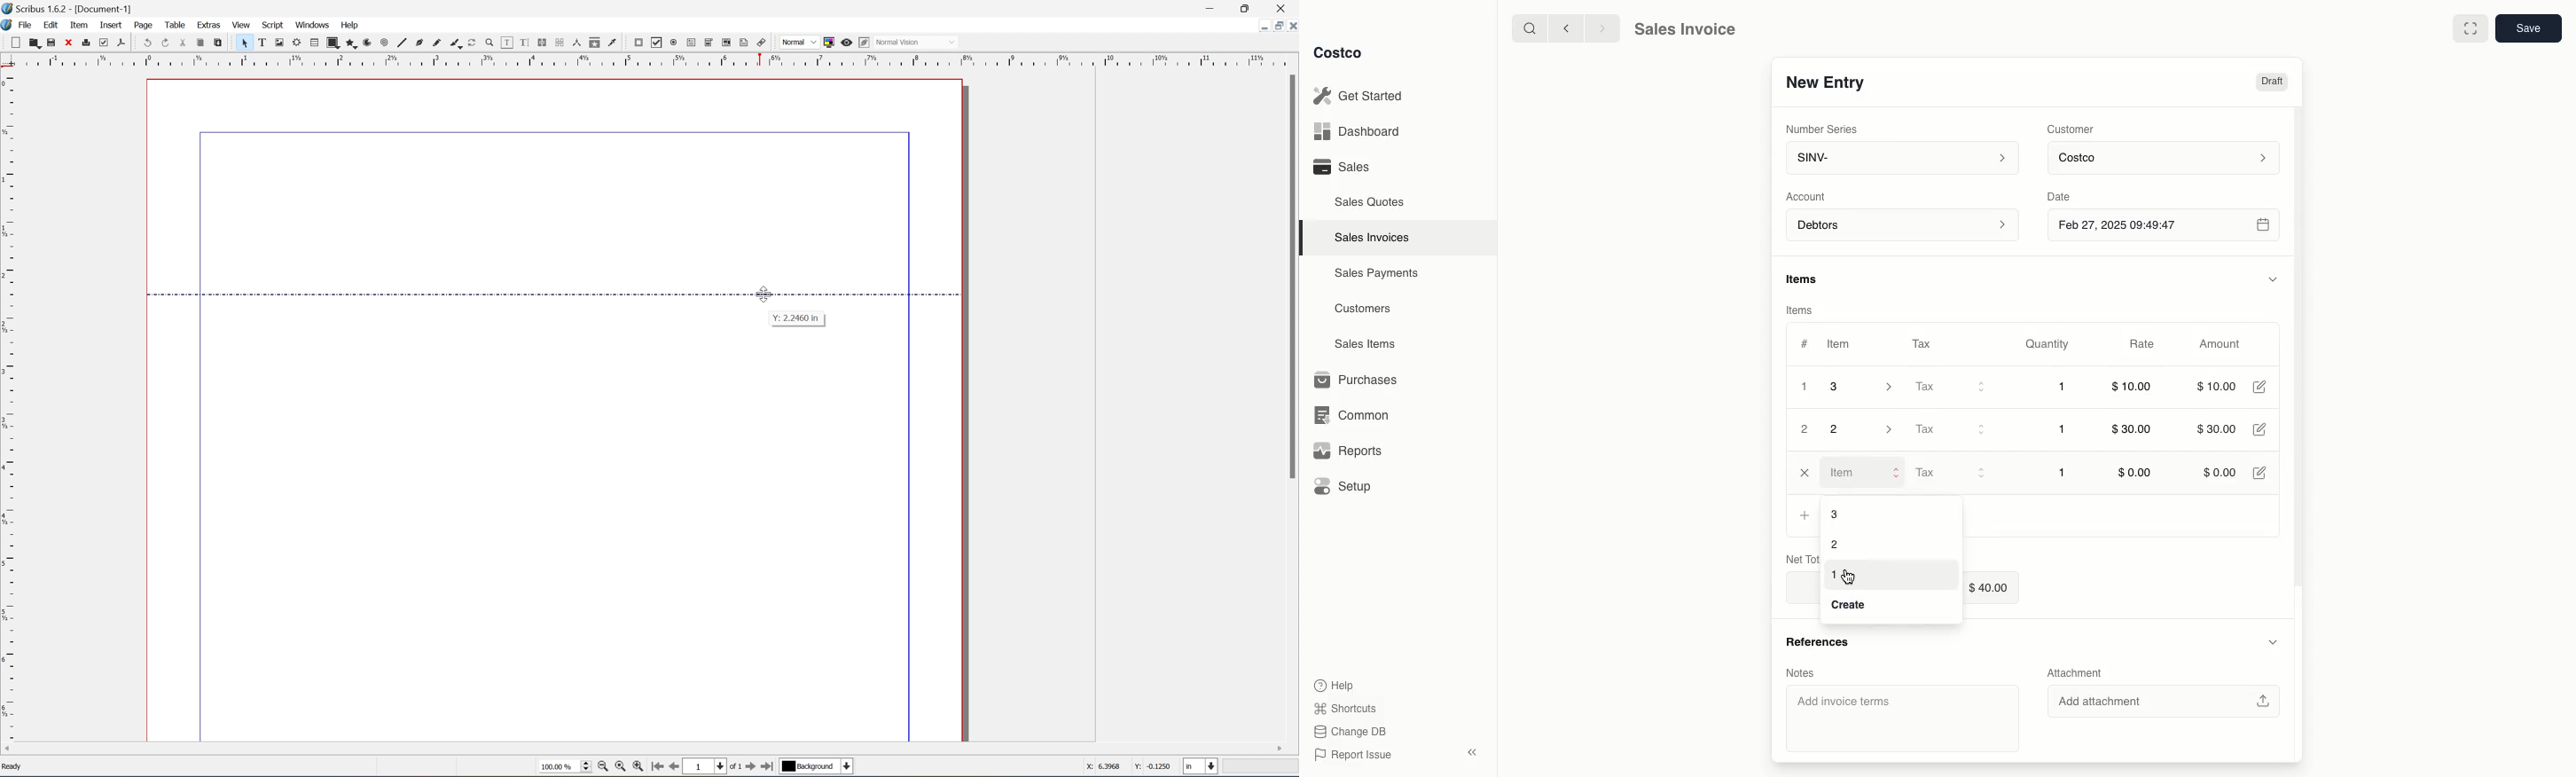  Describe the element at coordinates (745, 43) in the screenshot. I see `text annotation` at that location.